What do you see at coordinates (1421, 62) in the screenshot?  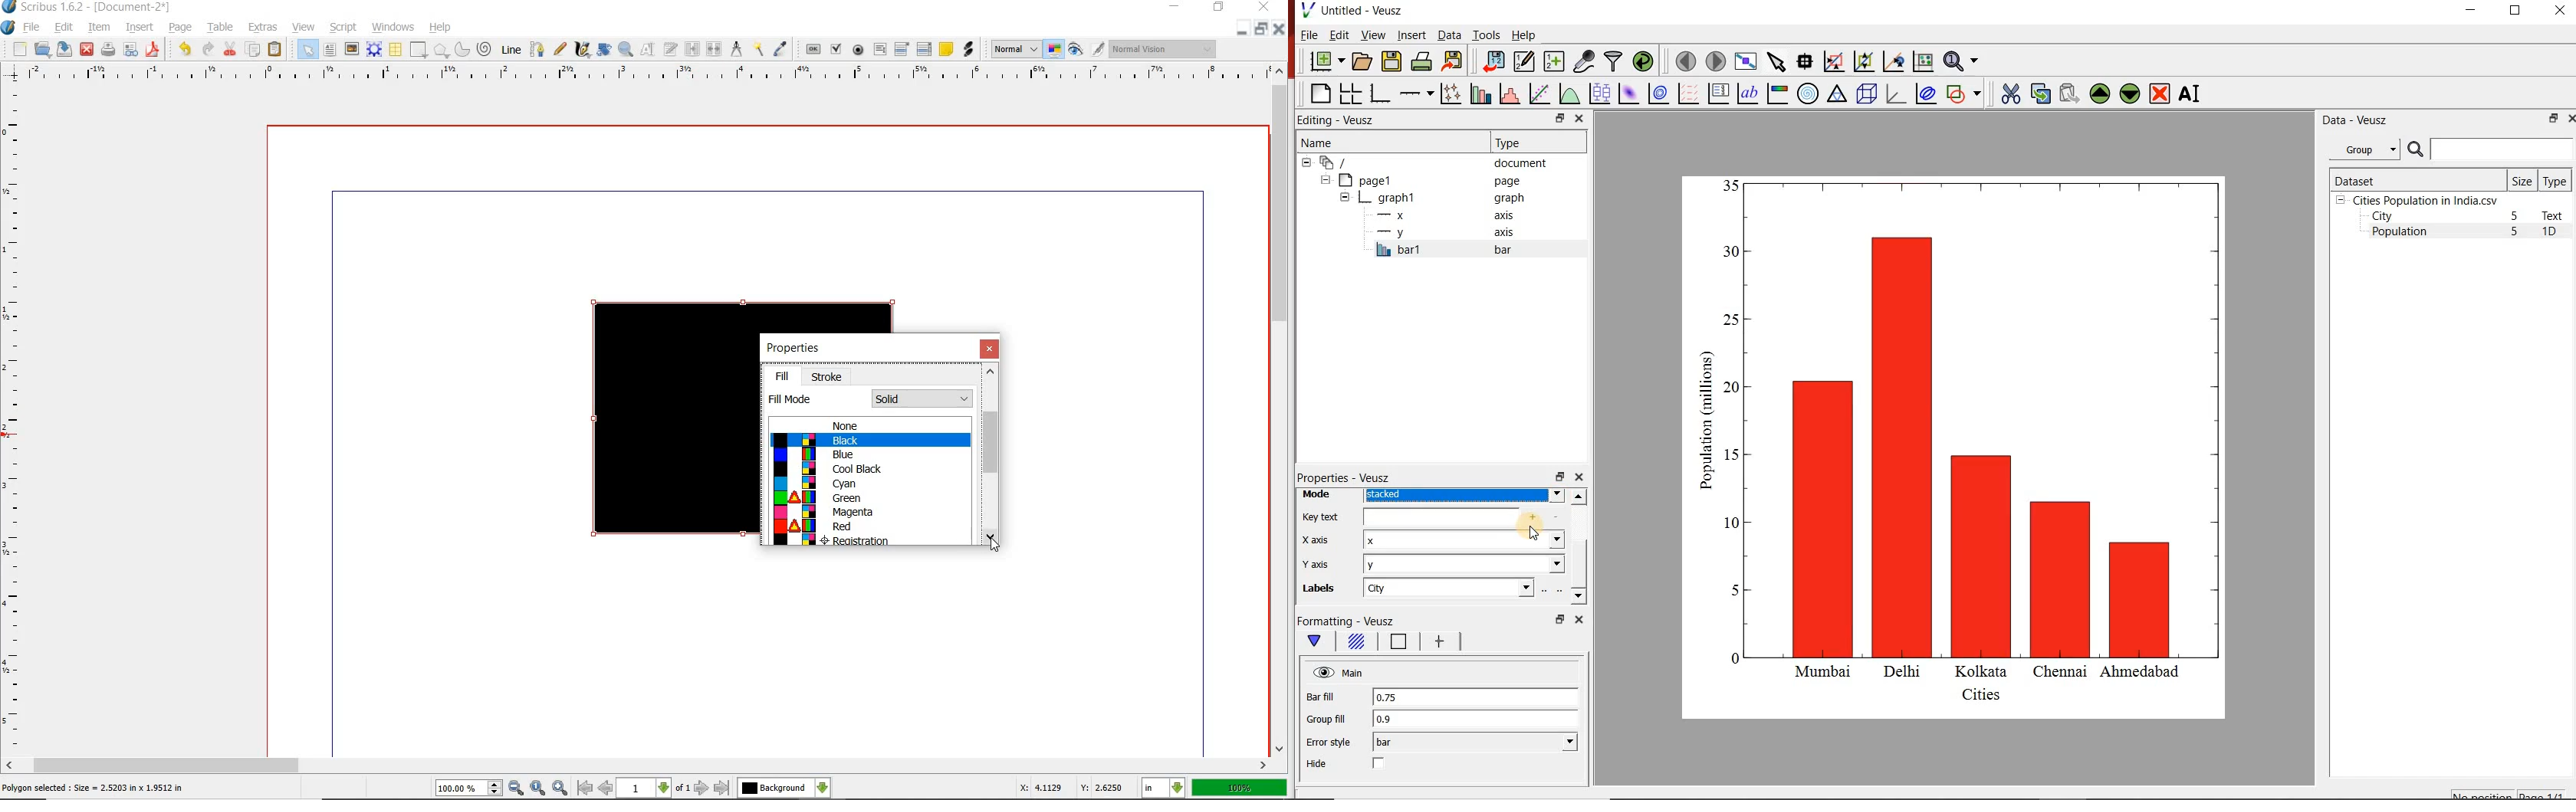 I see `print the document` at bounding box center [1421, 62].